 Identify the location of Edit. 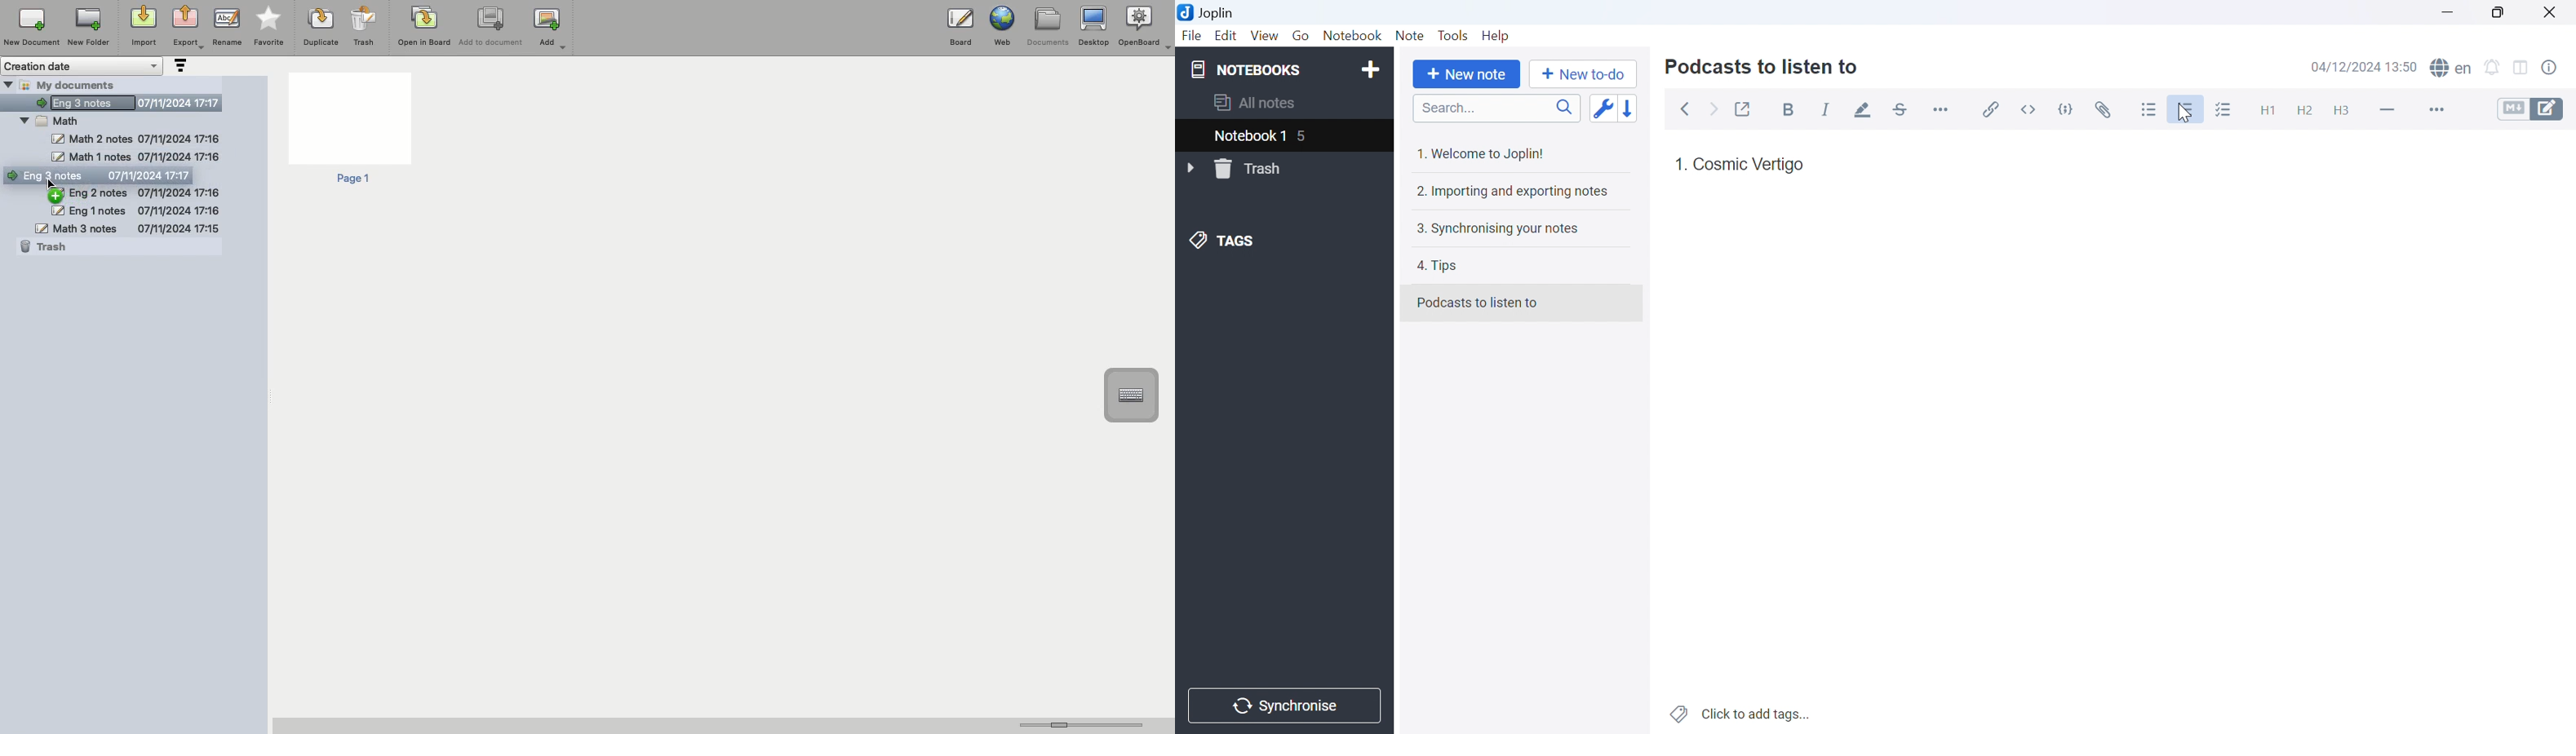
(1227, 36).